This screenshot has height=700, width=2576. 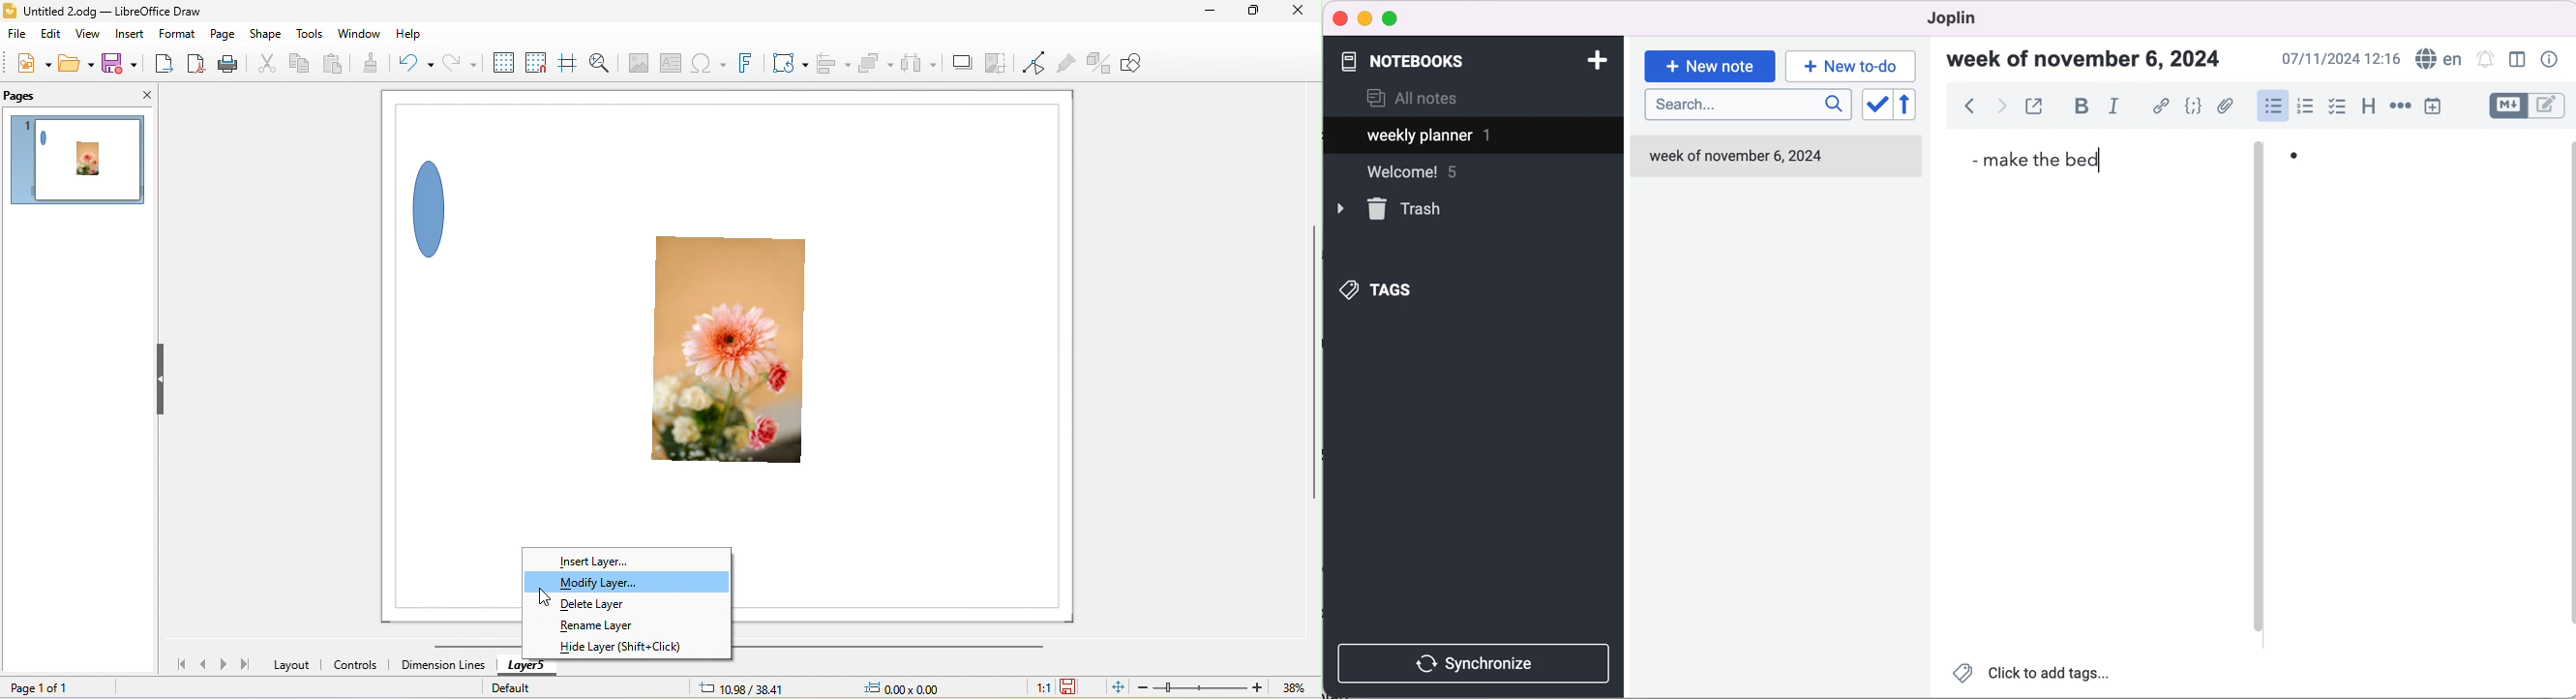 What do you see at coordinates (1310, 365) in the screenshot?
I see `vertical scroll bar` at bounding box center [1310, 365].